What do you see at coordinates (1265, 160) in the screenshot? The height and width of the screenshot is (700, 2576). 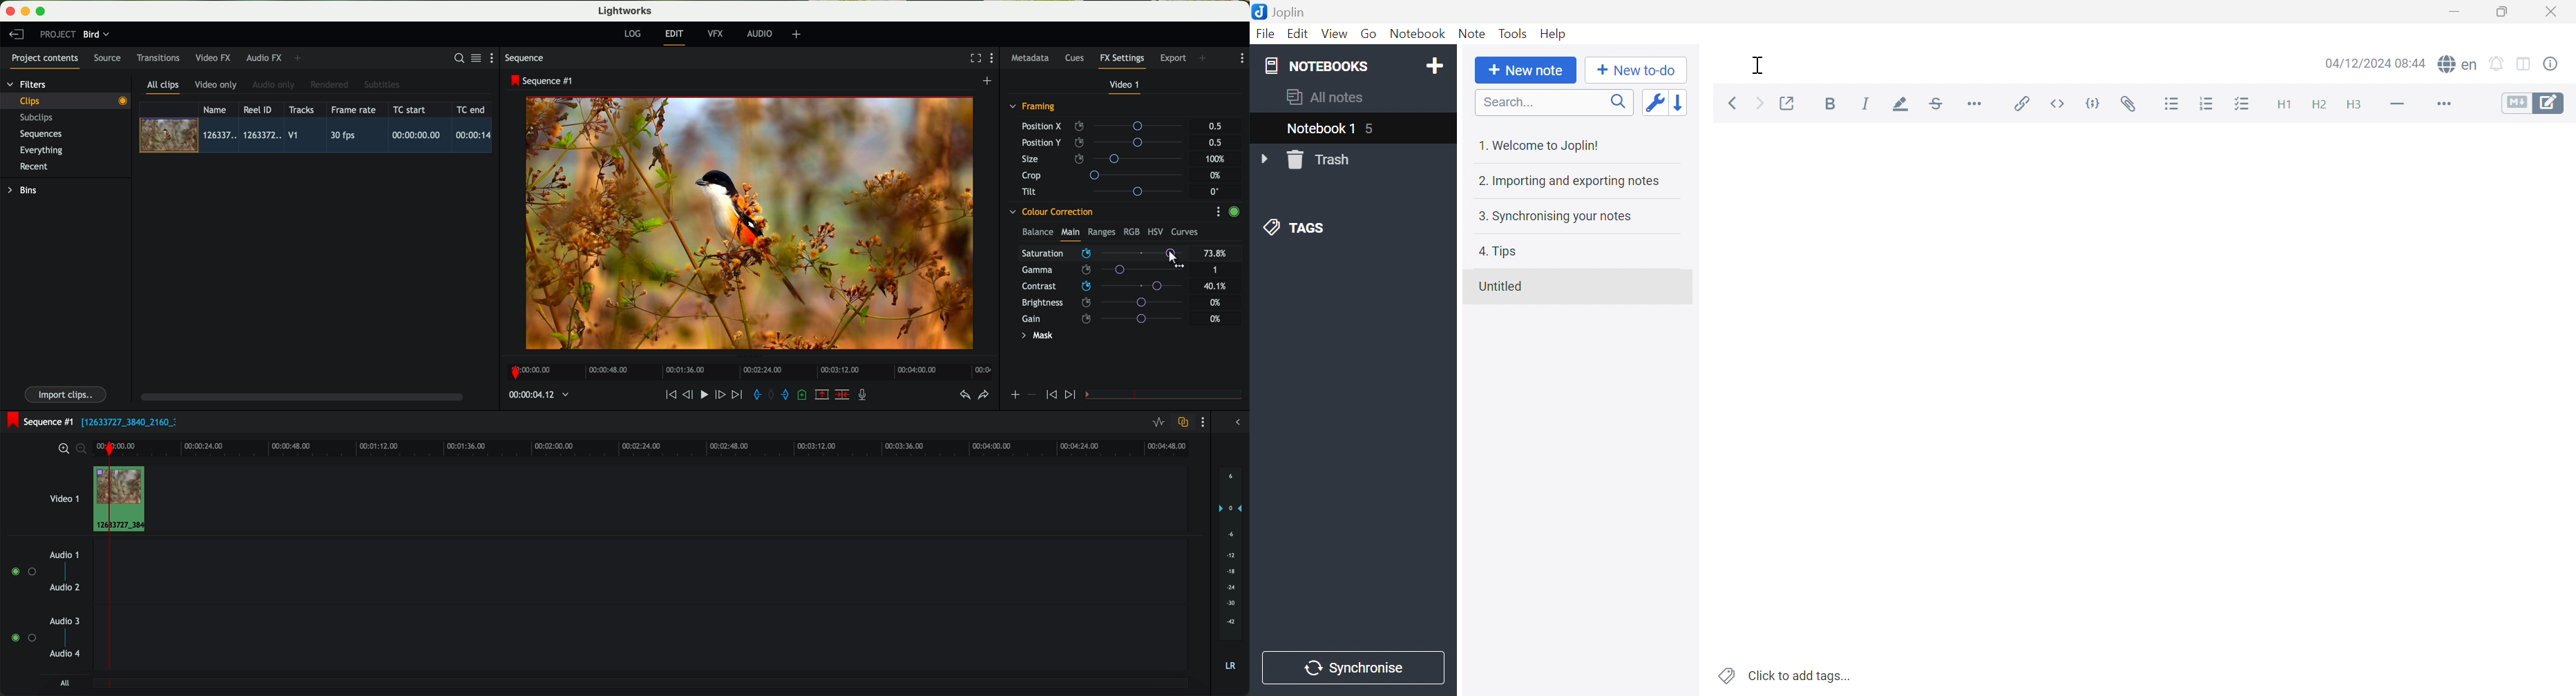 I see `Drop Down` at bounding box center [1265, 160].